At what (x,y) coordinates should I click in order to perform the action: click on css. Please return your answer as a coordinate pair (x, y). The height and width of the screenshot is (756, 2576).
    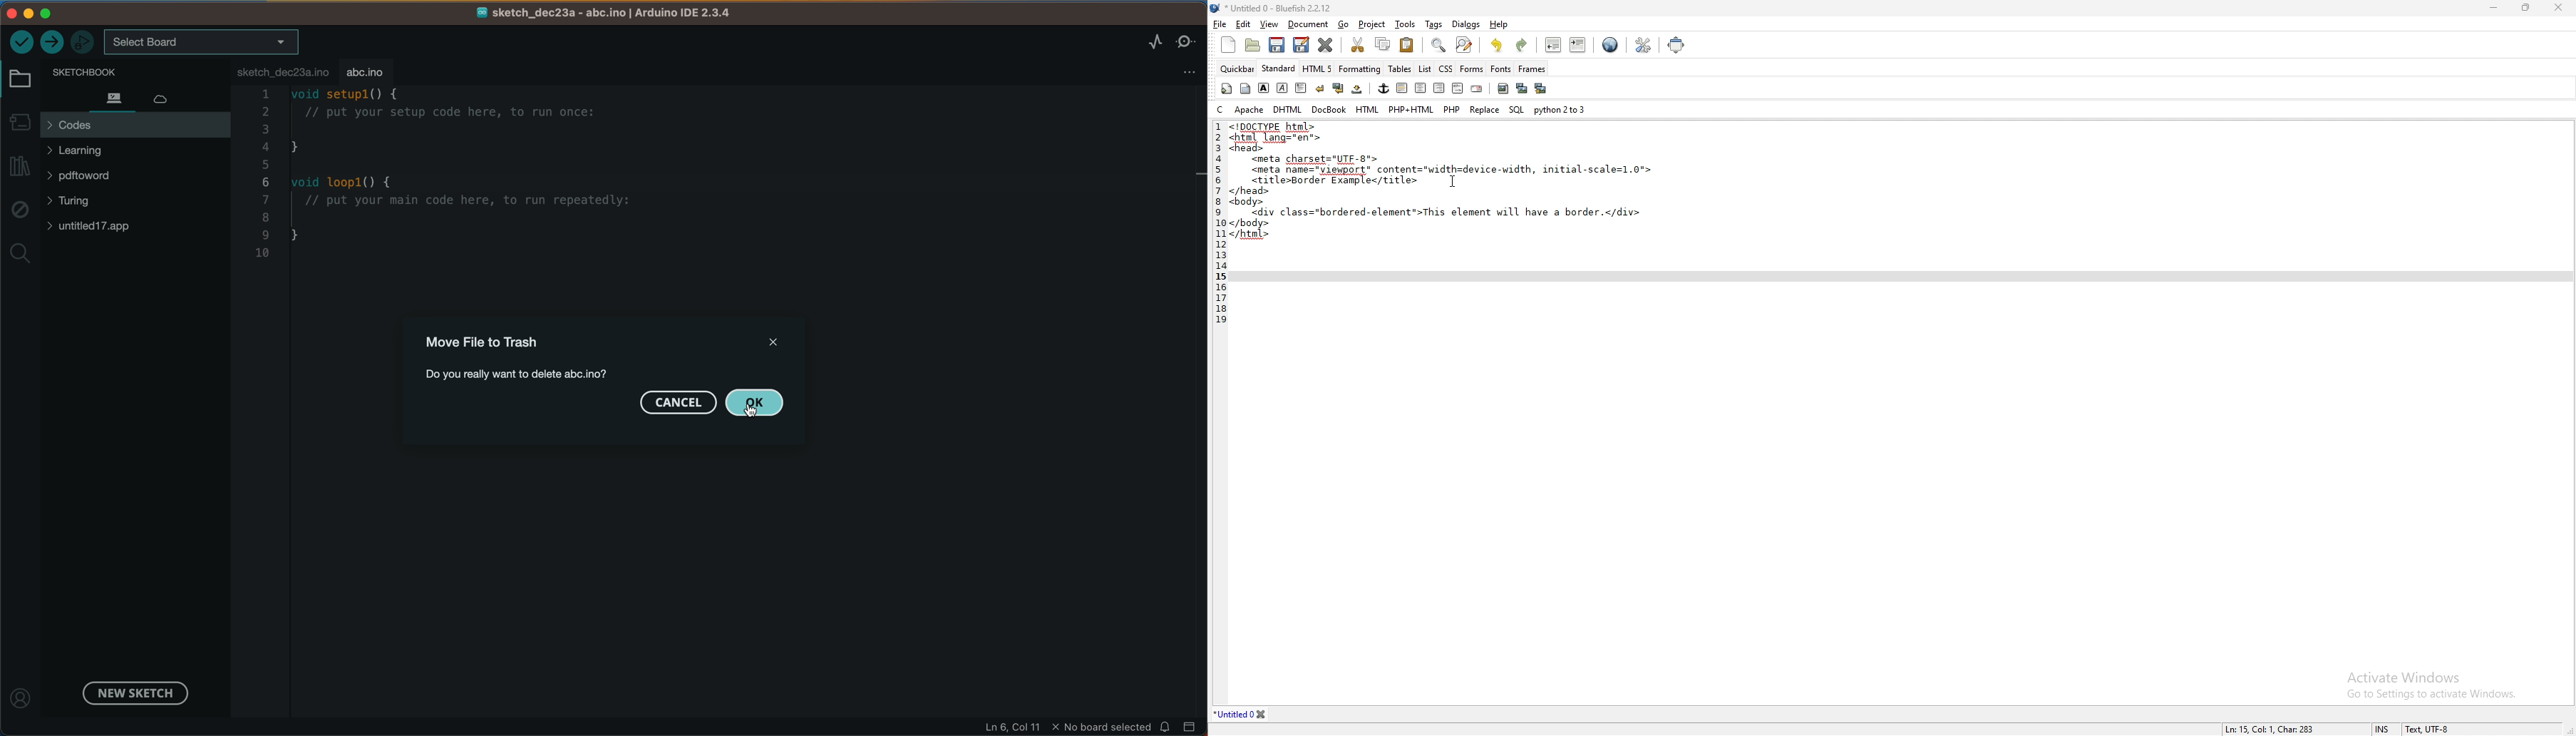
    Looking at the image, I should click on (1446, 68).